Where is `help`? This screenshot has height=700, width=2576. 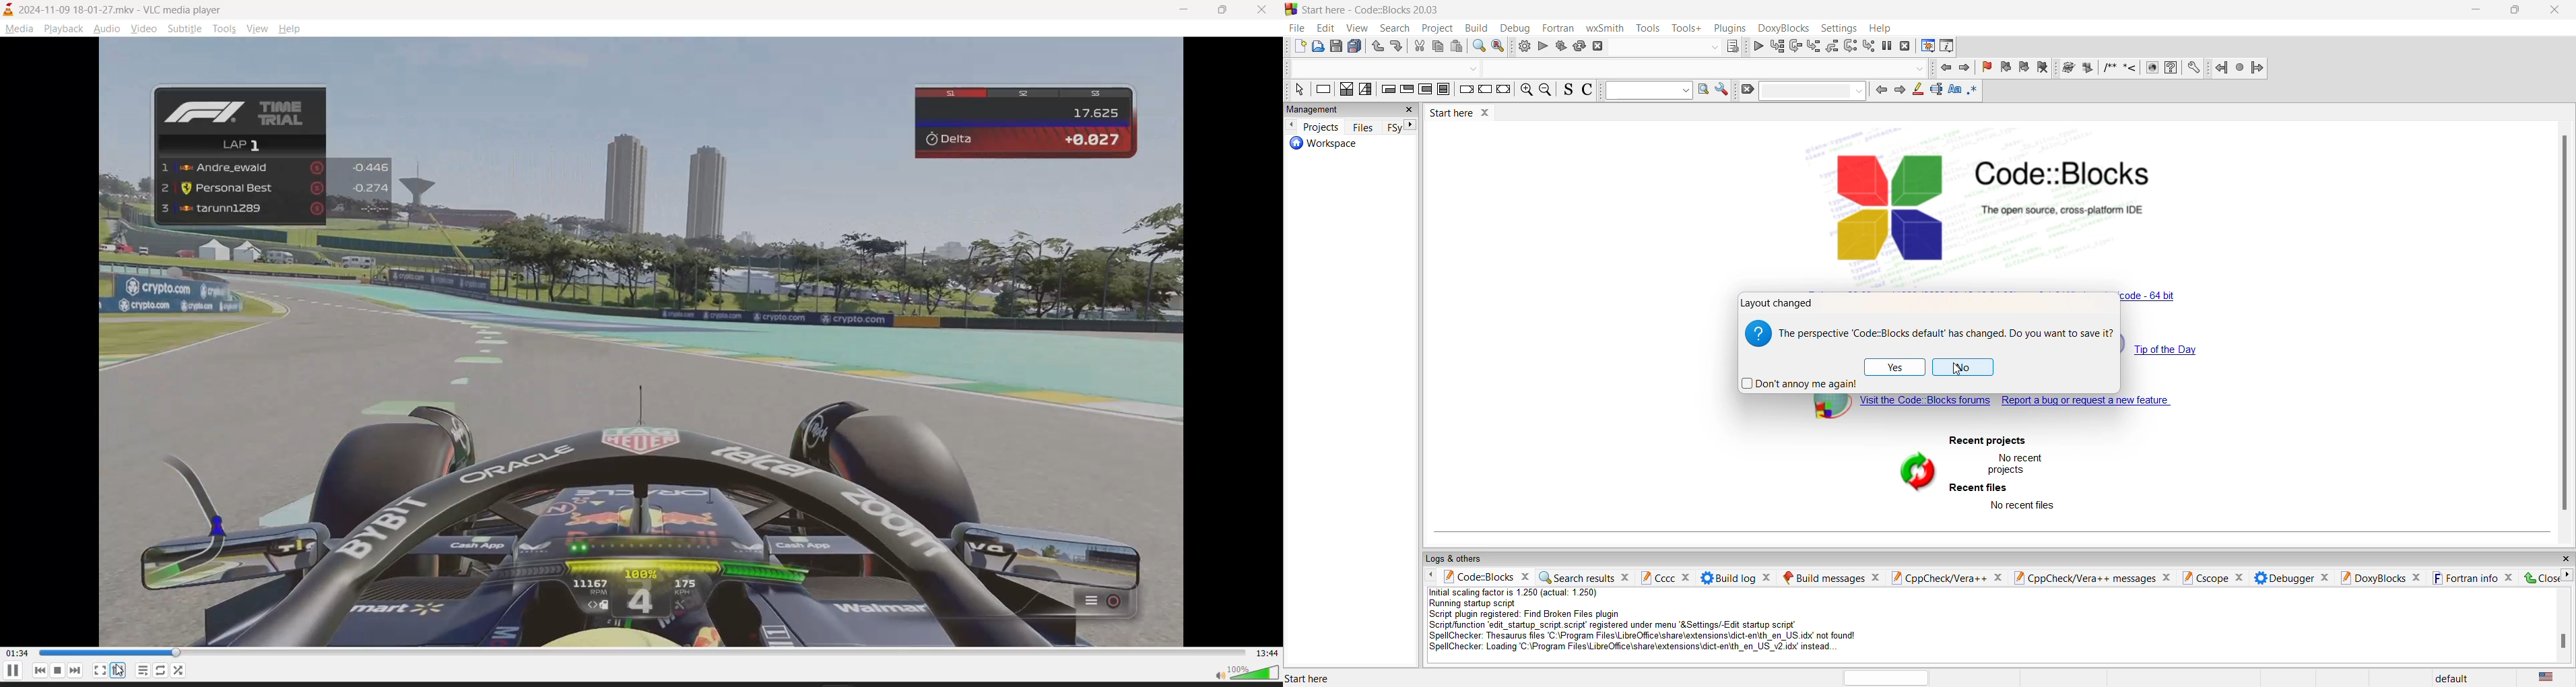
help is located at coordinates (1883, 28).